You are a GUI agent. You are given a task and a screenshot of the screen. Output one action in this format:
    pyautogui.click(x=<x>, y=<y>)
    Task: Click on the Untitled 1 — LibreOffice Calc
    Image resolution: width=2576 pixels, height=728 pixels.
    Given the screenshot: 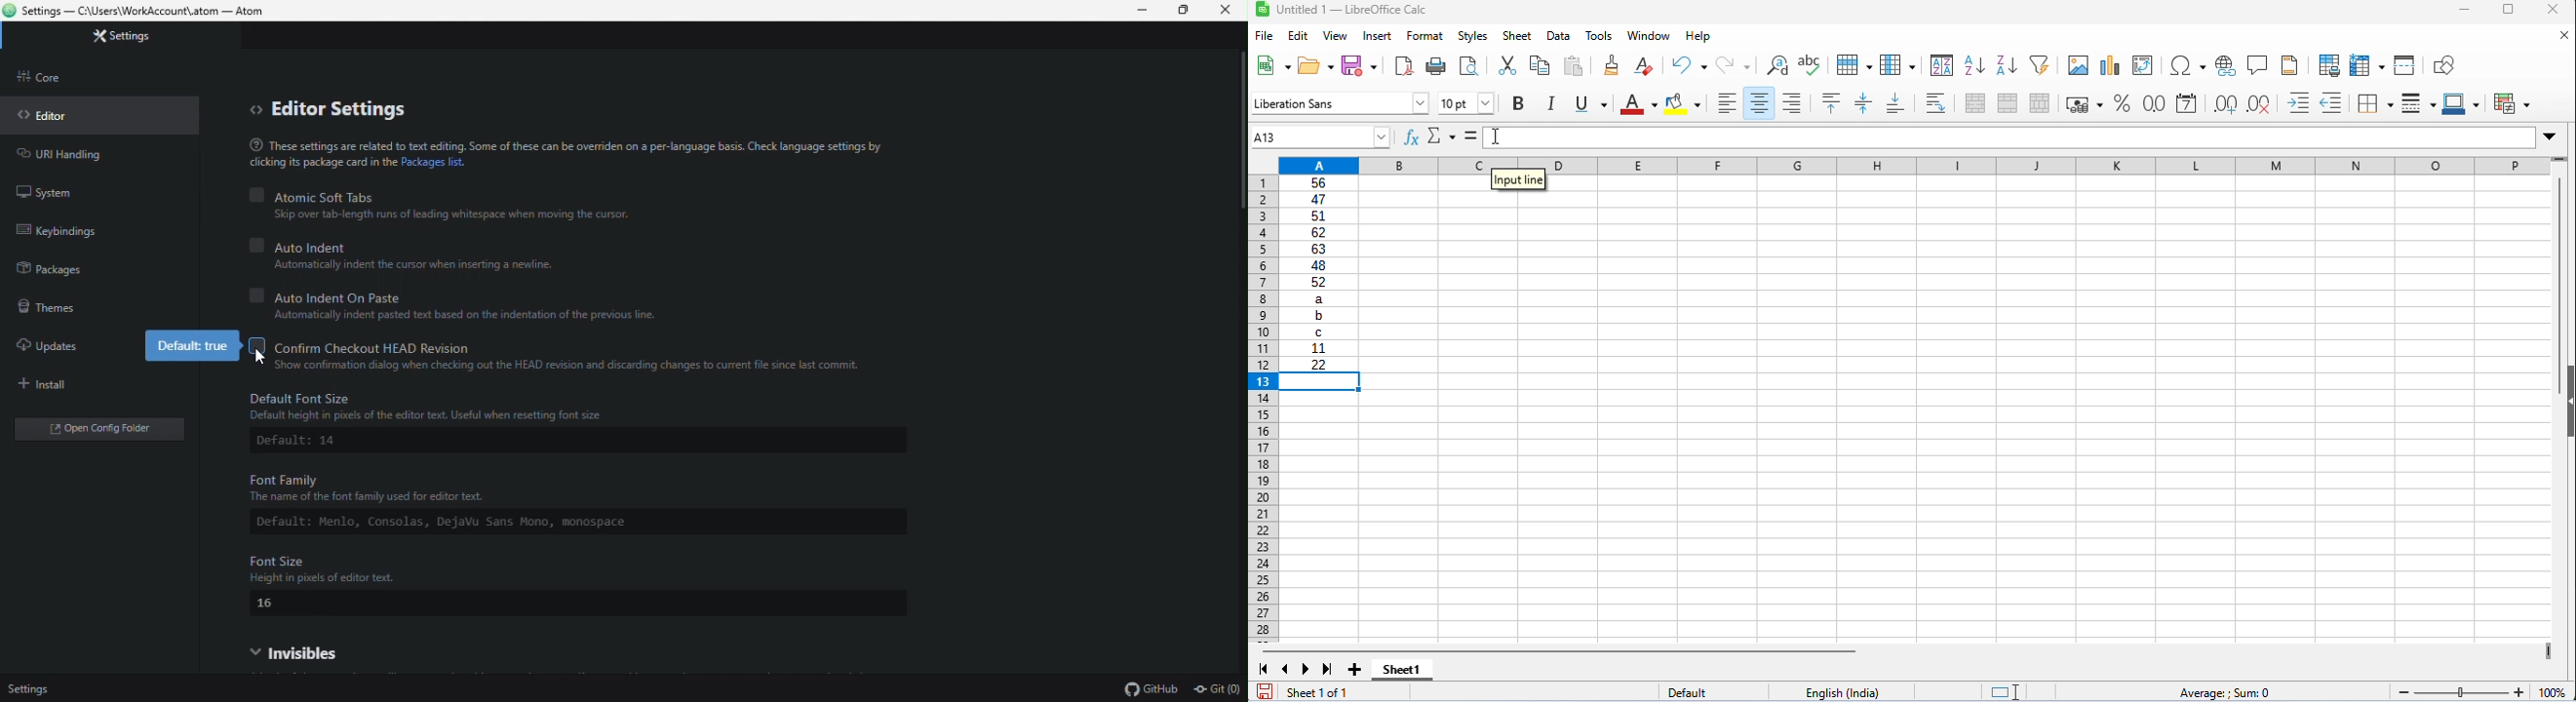 What is the action you would take?
    pyautogui.click(x=1352, y=10)
    